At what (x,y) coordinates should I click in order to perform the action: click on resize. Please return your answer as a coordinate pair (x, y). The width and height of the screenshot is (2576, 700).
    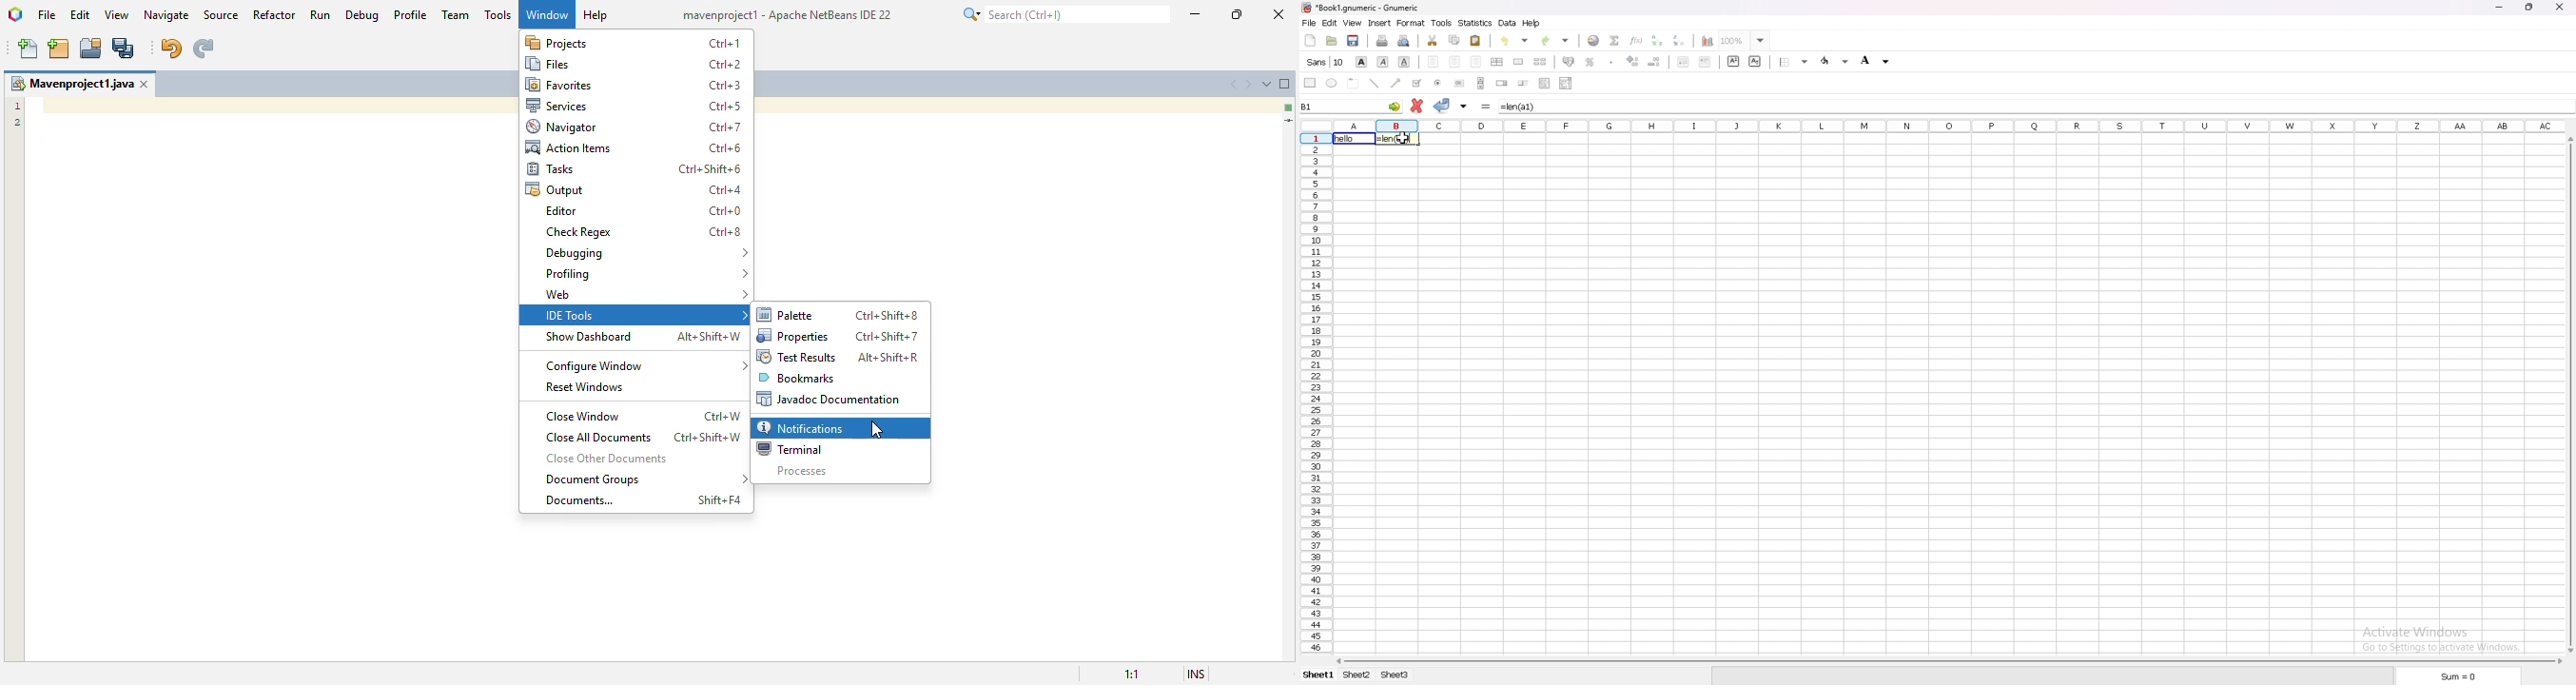
    Looking at the image, I should click on (2529, 7).